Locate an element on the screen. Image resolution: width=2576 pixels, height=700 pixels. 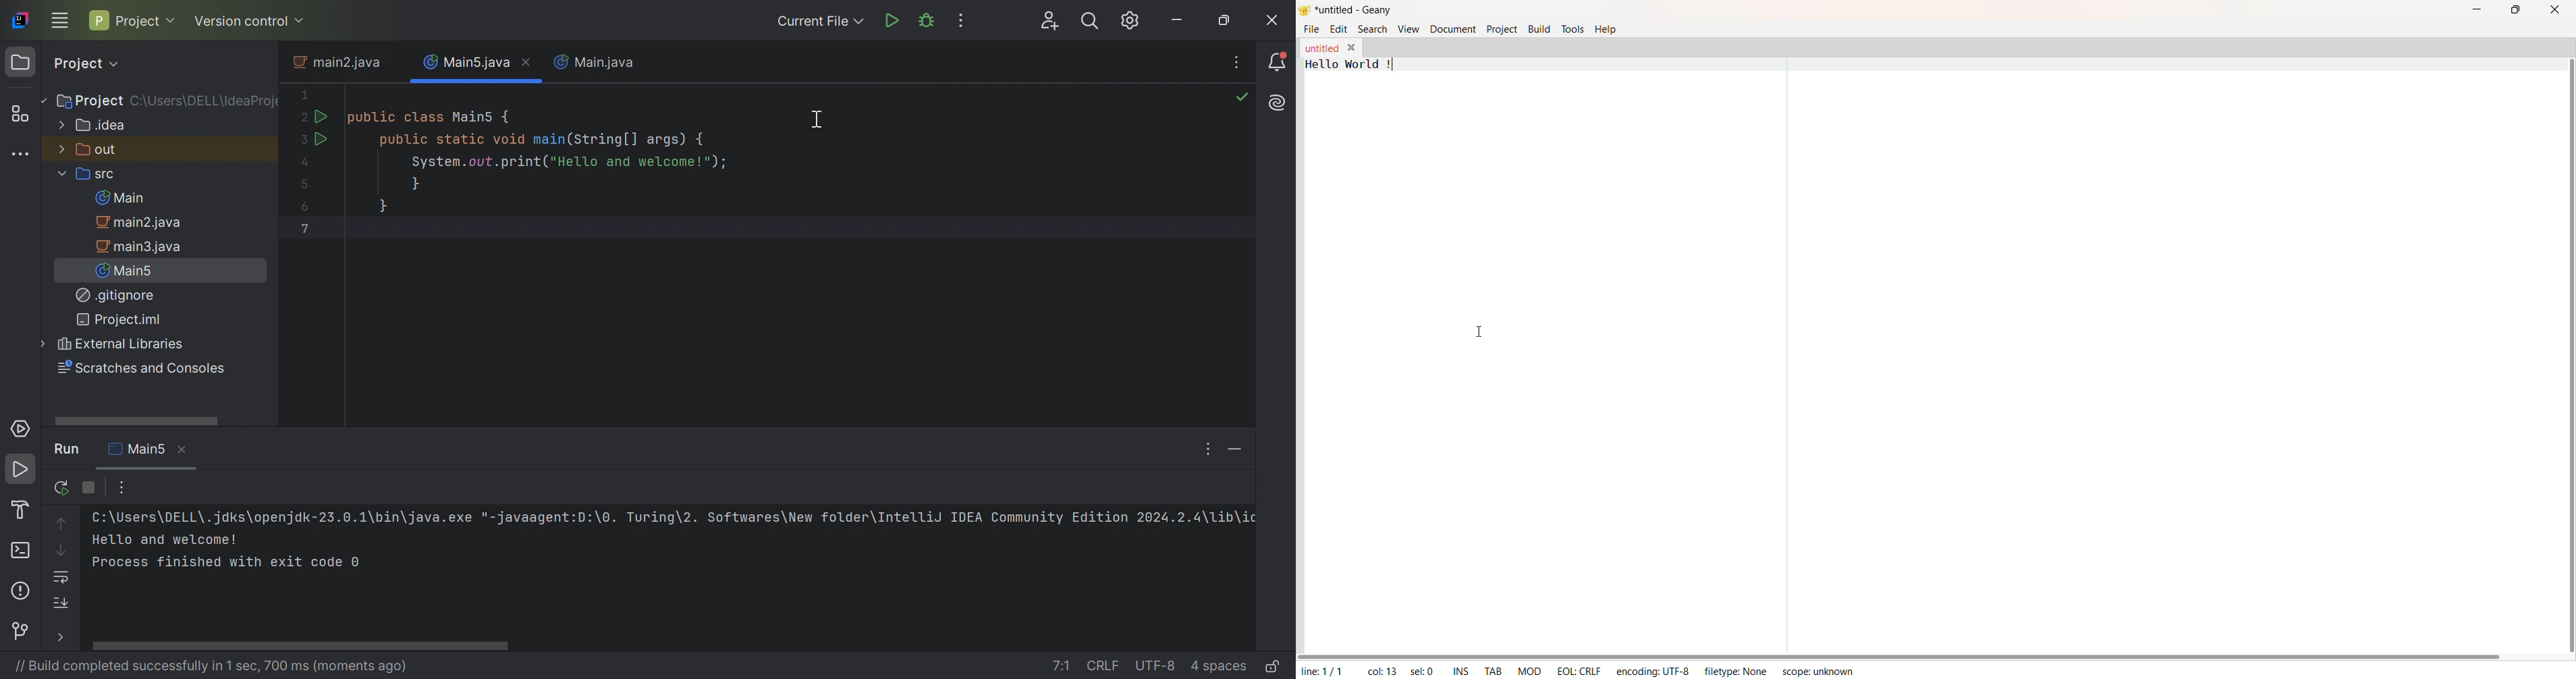
C:\Users\DELL\IdeaProject is located at coordinates (207, 102).